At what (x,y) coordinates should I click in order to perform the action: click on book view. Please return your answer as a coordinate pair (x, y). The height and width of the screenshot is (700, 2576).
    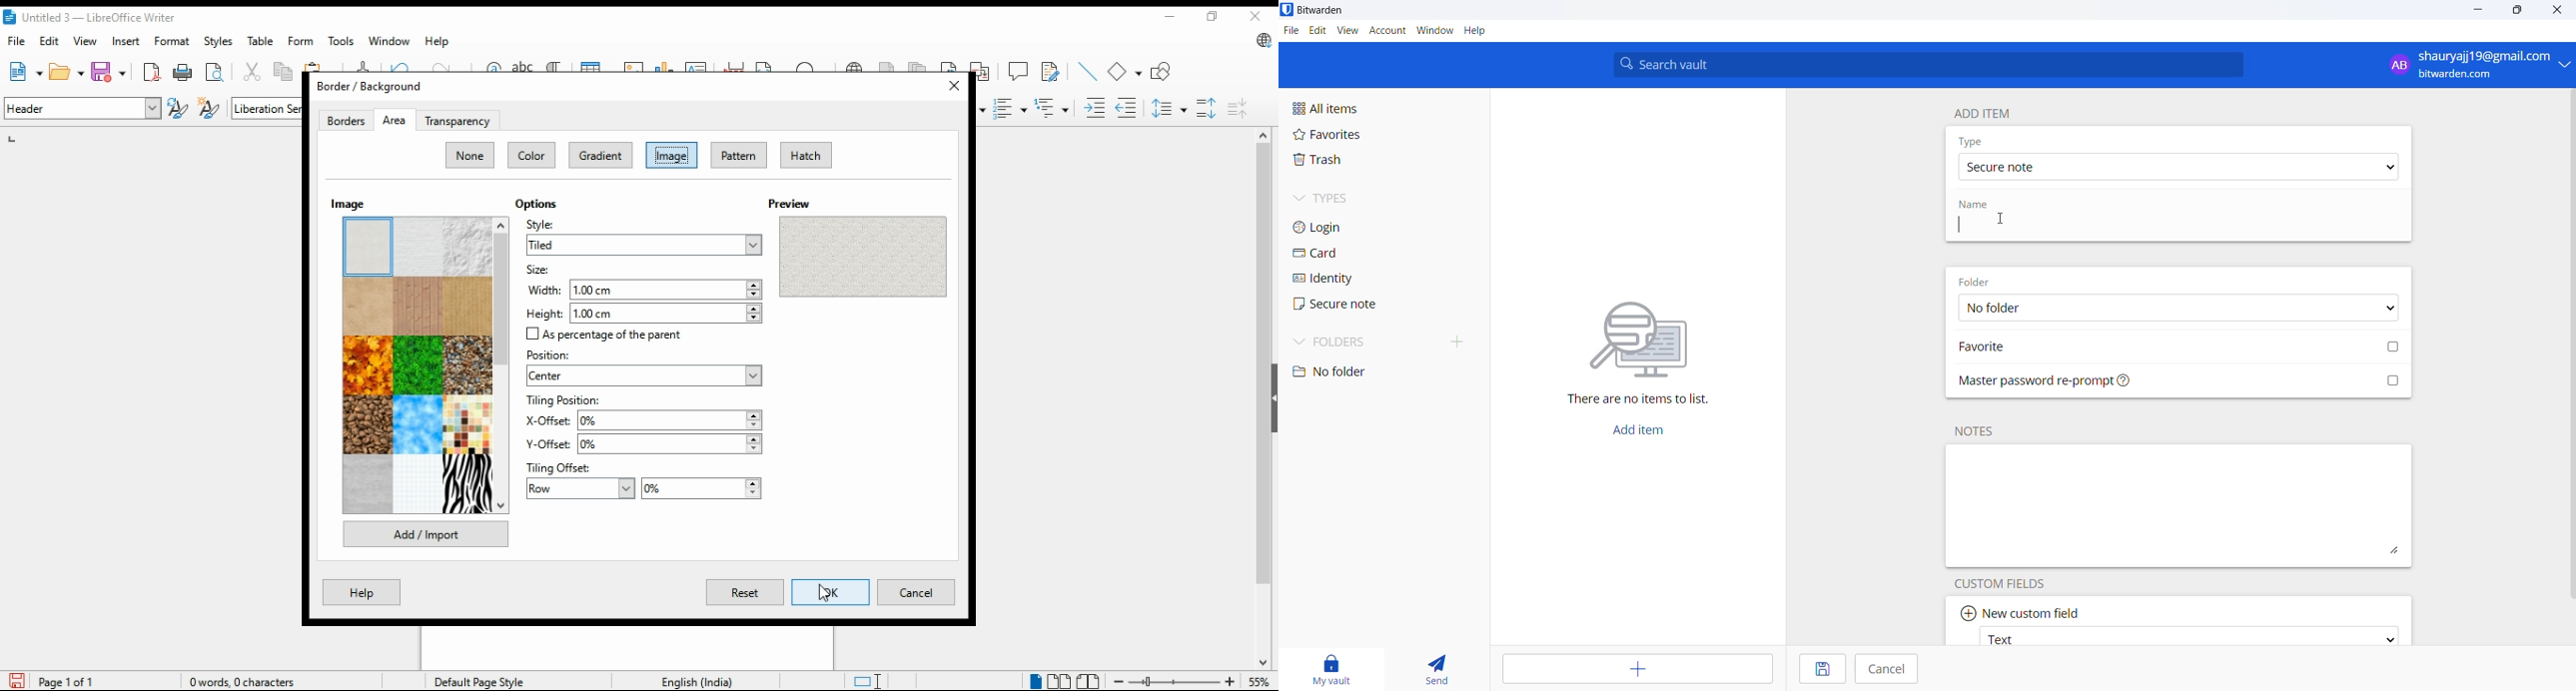
    Looking at the image, I should click on (1089, 682).